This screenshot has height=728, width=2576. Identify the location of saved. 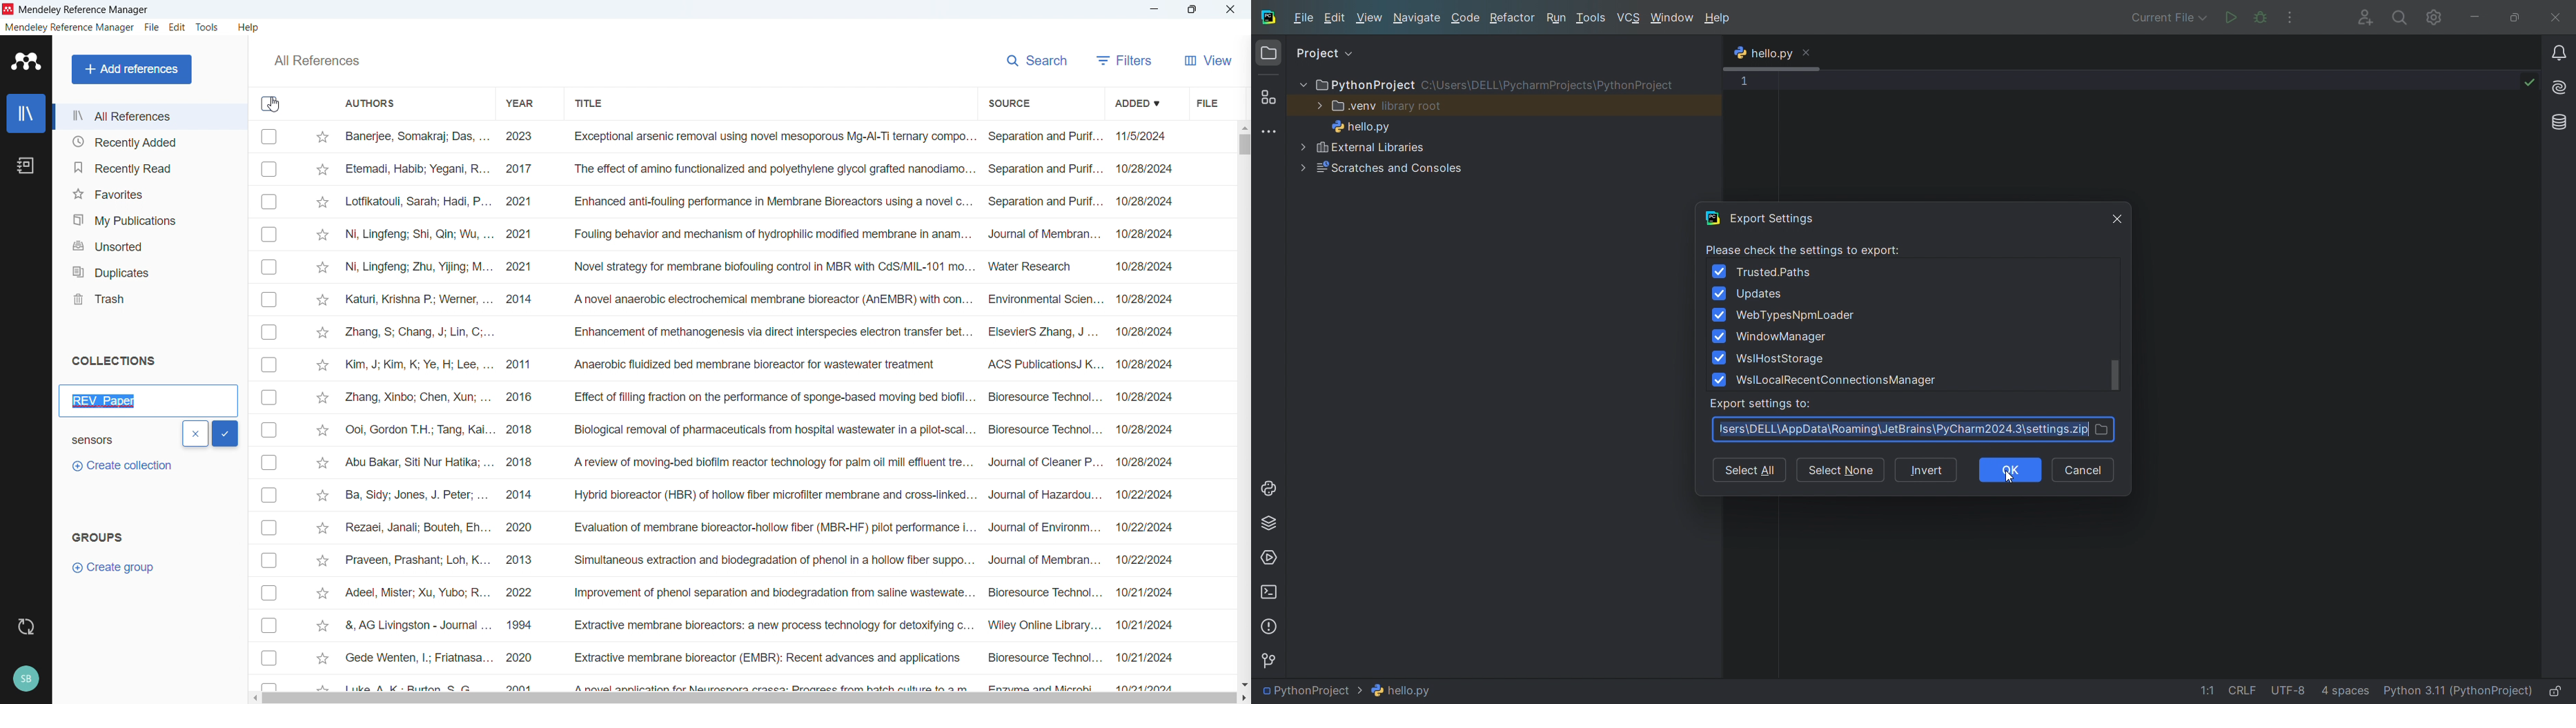
(2529, 81).